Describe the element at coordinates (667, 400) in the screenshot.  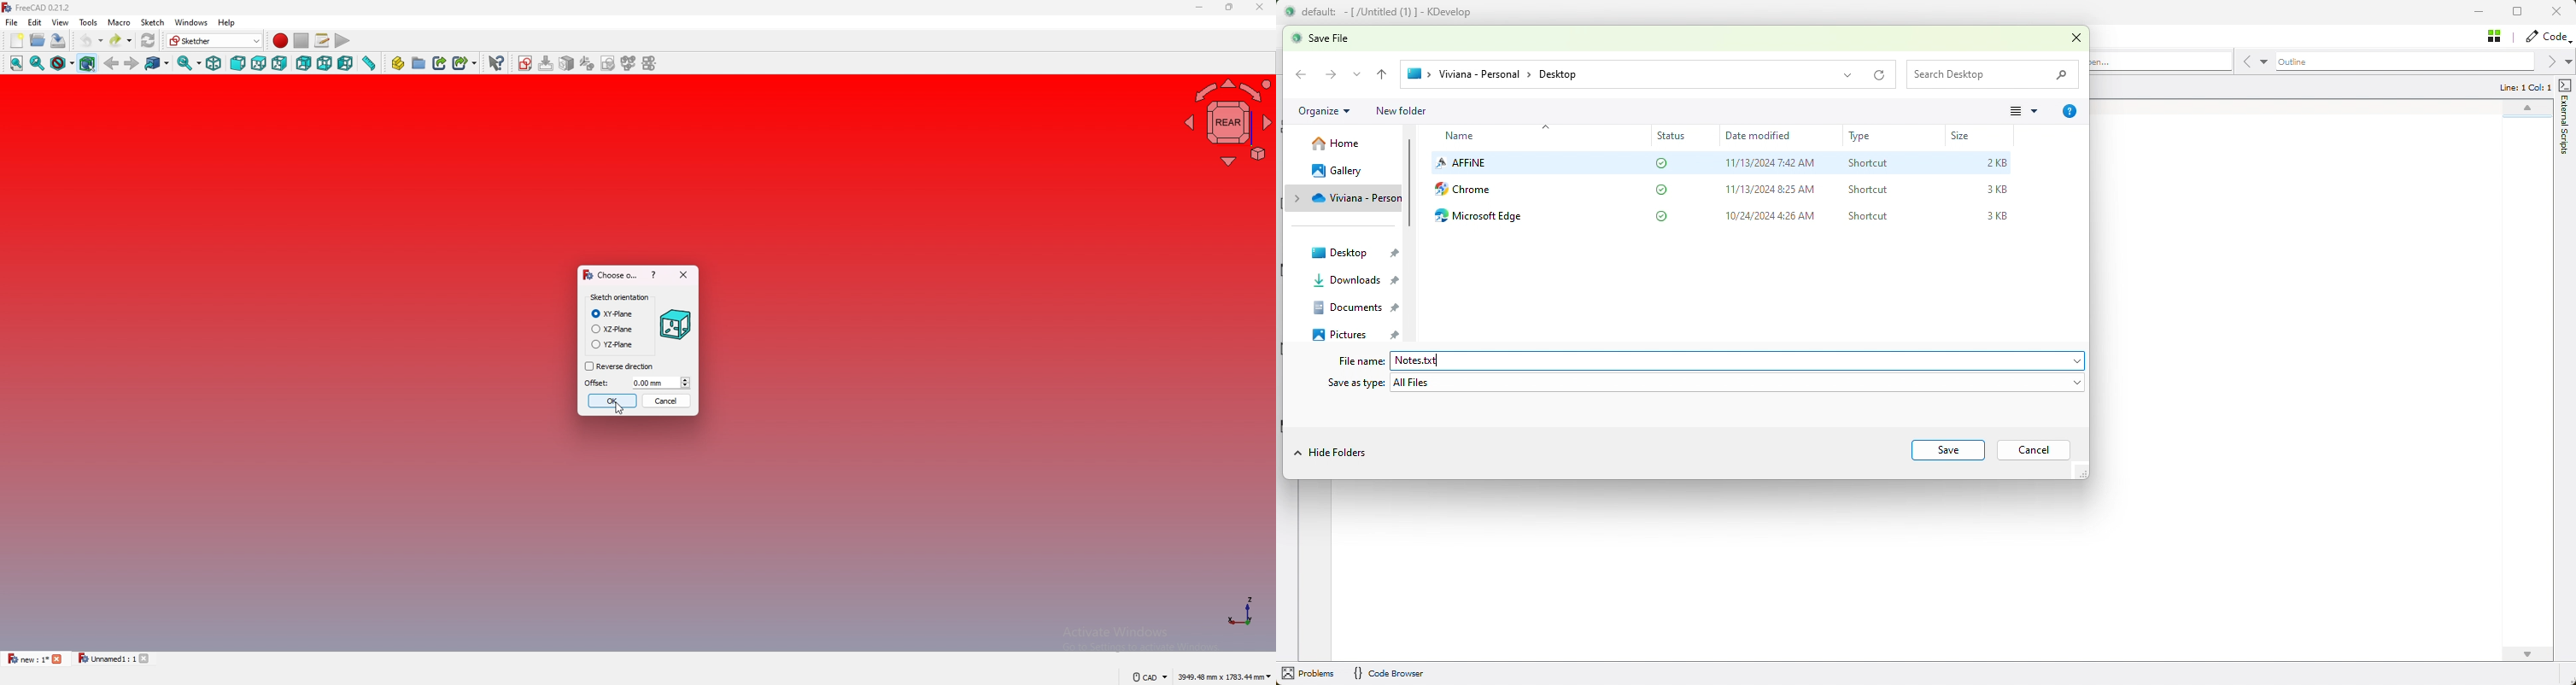
I see `cancel` at that location.